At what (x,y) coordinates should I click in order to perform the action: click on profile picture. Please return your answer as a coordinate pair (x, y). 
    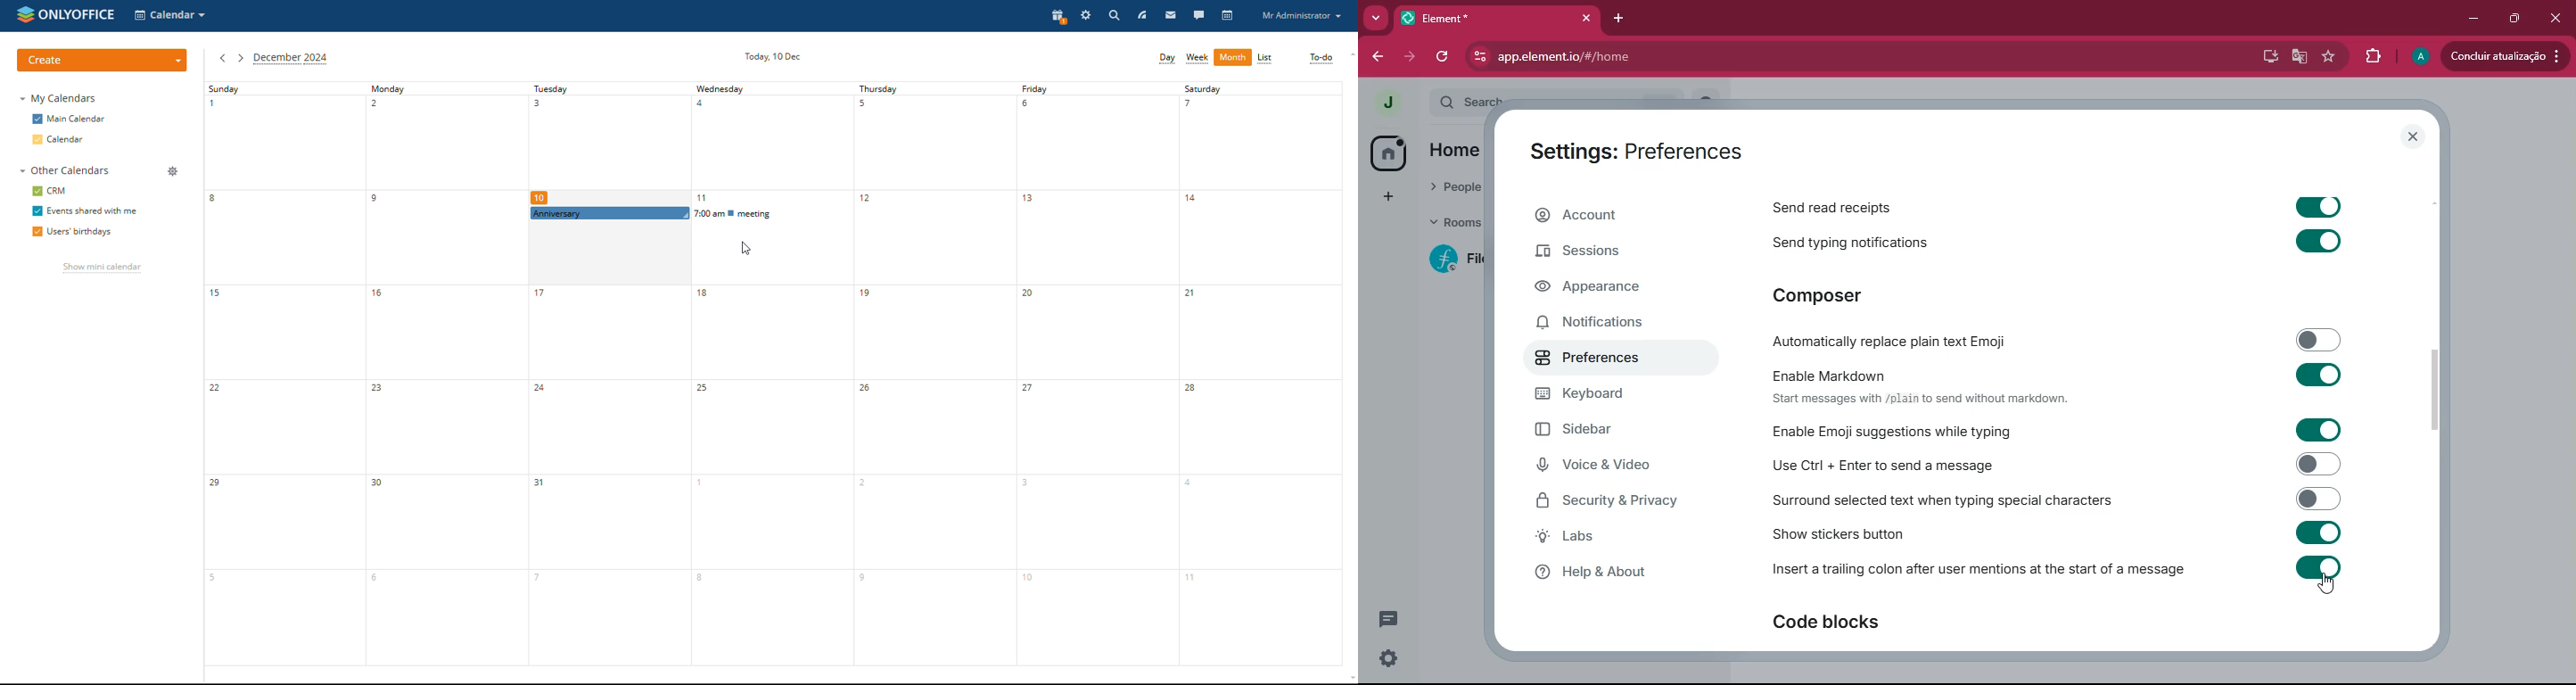
    Looking at the image, I should click on (1387, 103).